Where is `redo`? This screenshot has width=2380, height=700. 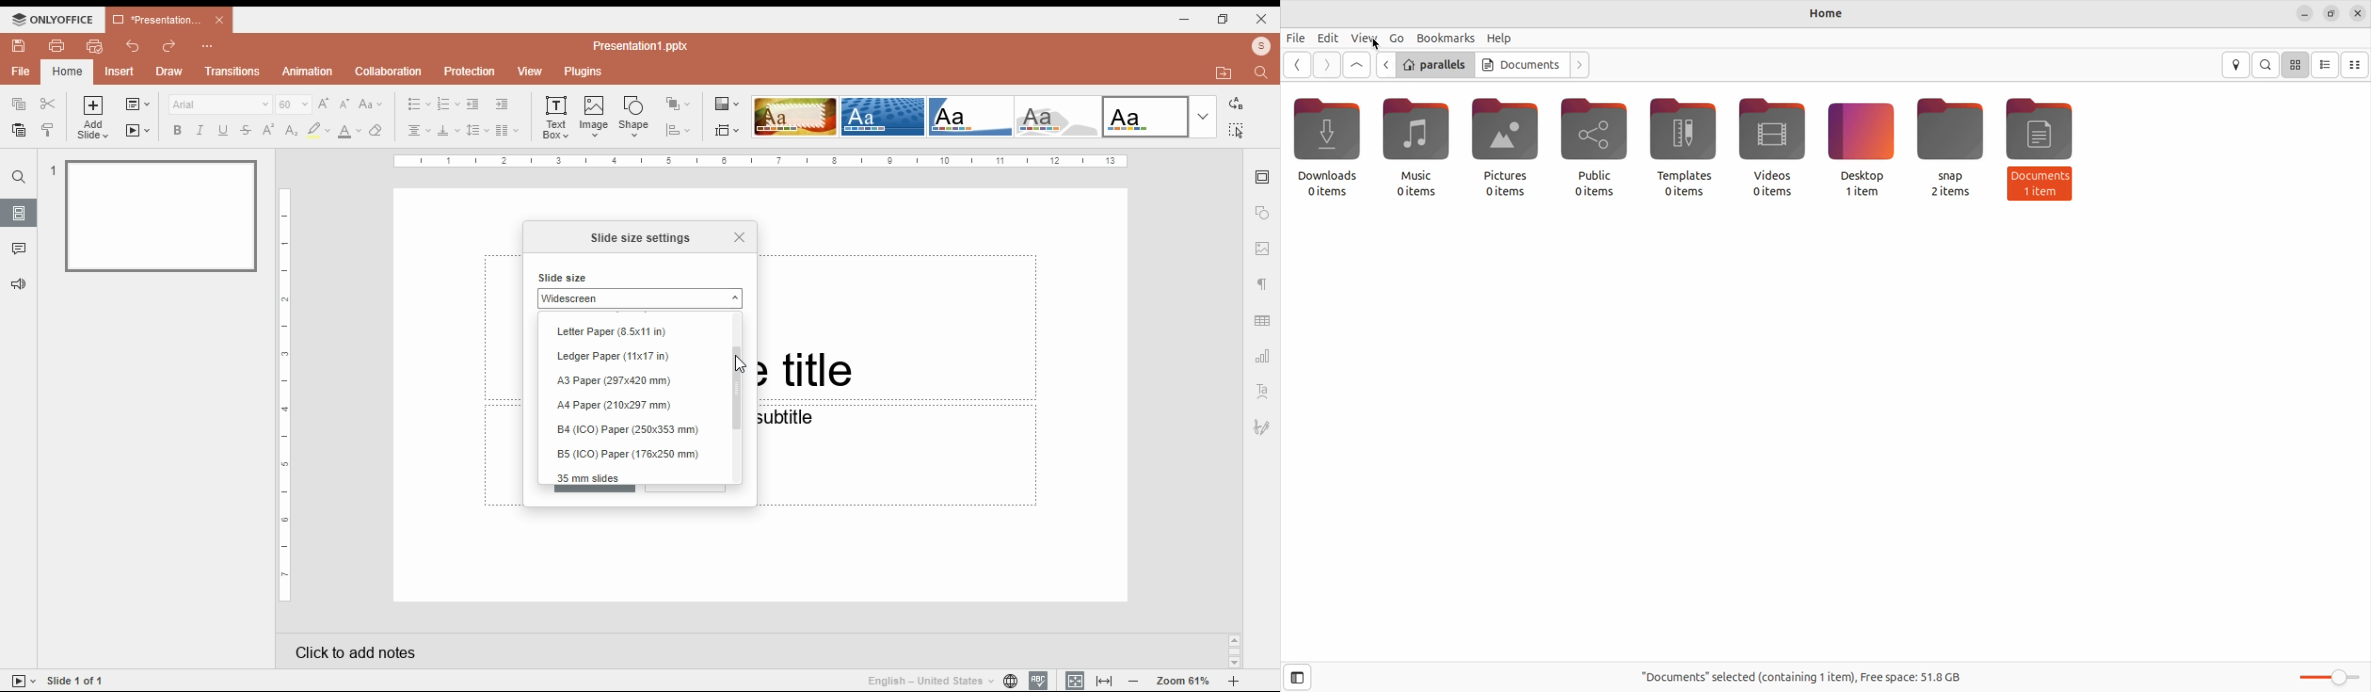
redo is located at coordinates (170, 47).